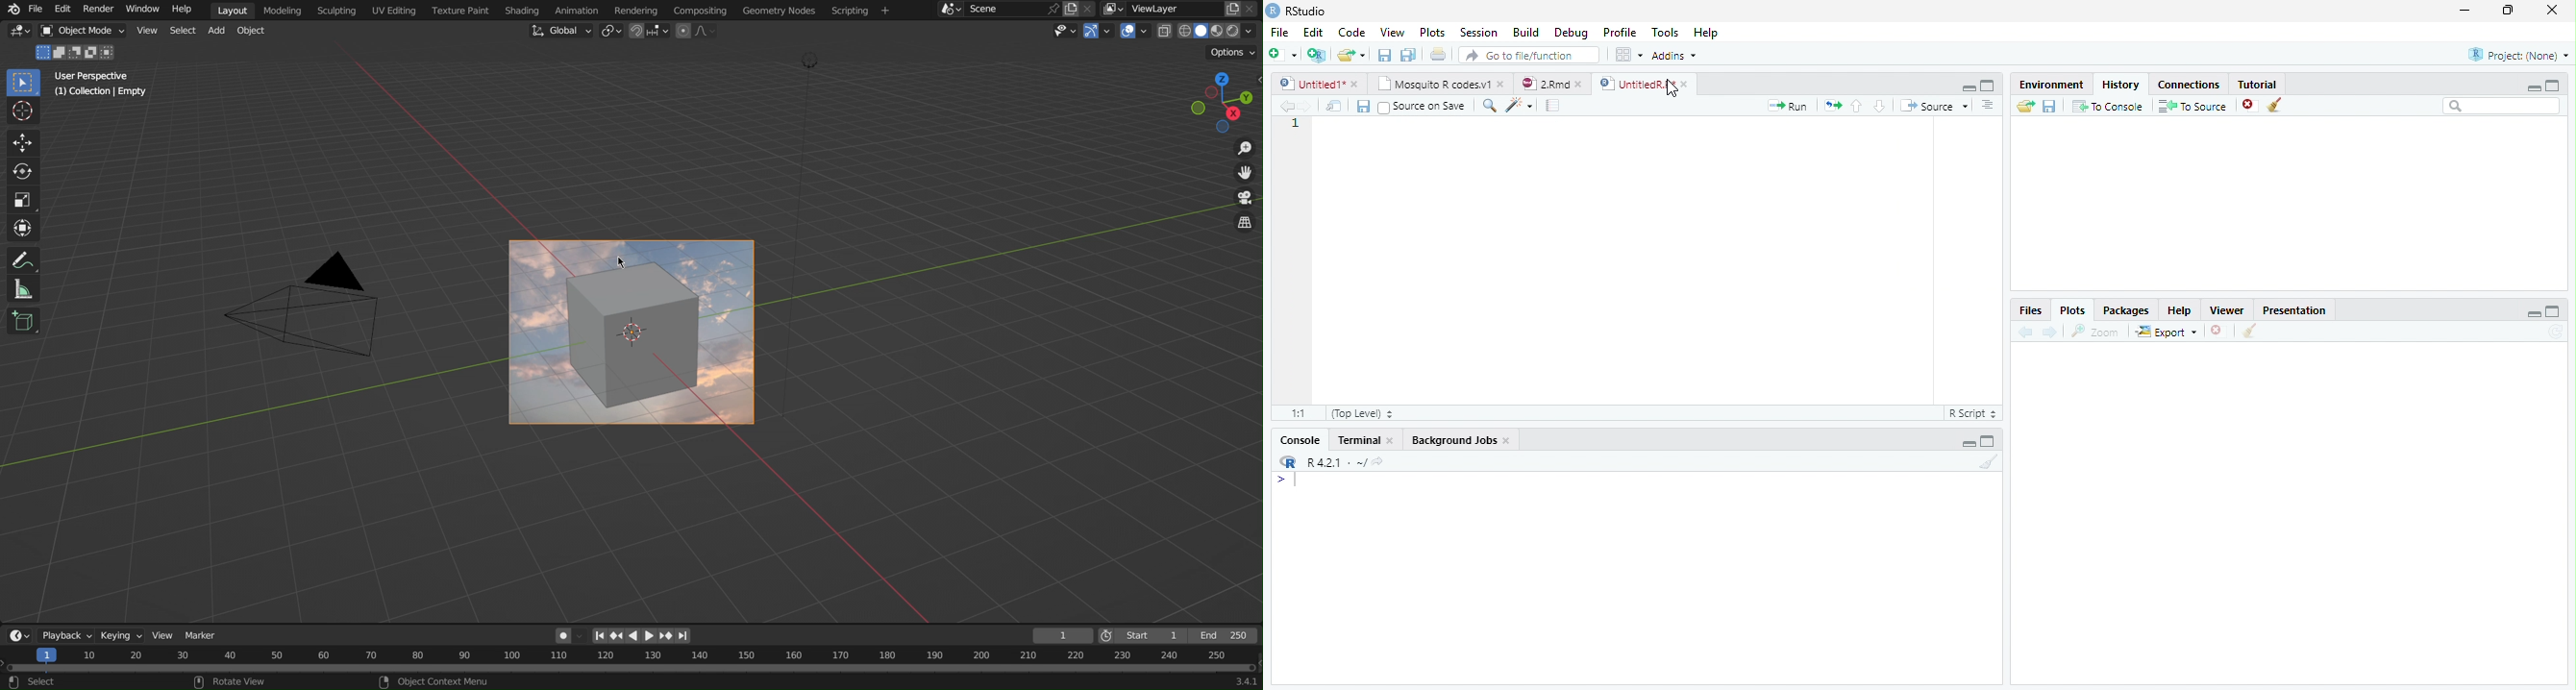 This screenshot has width=2576, height=700. What do you see at coordinates (2217, 332) in the screenshot?
I see `Delete` at bounding box center [2217, 332].